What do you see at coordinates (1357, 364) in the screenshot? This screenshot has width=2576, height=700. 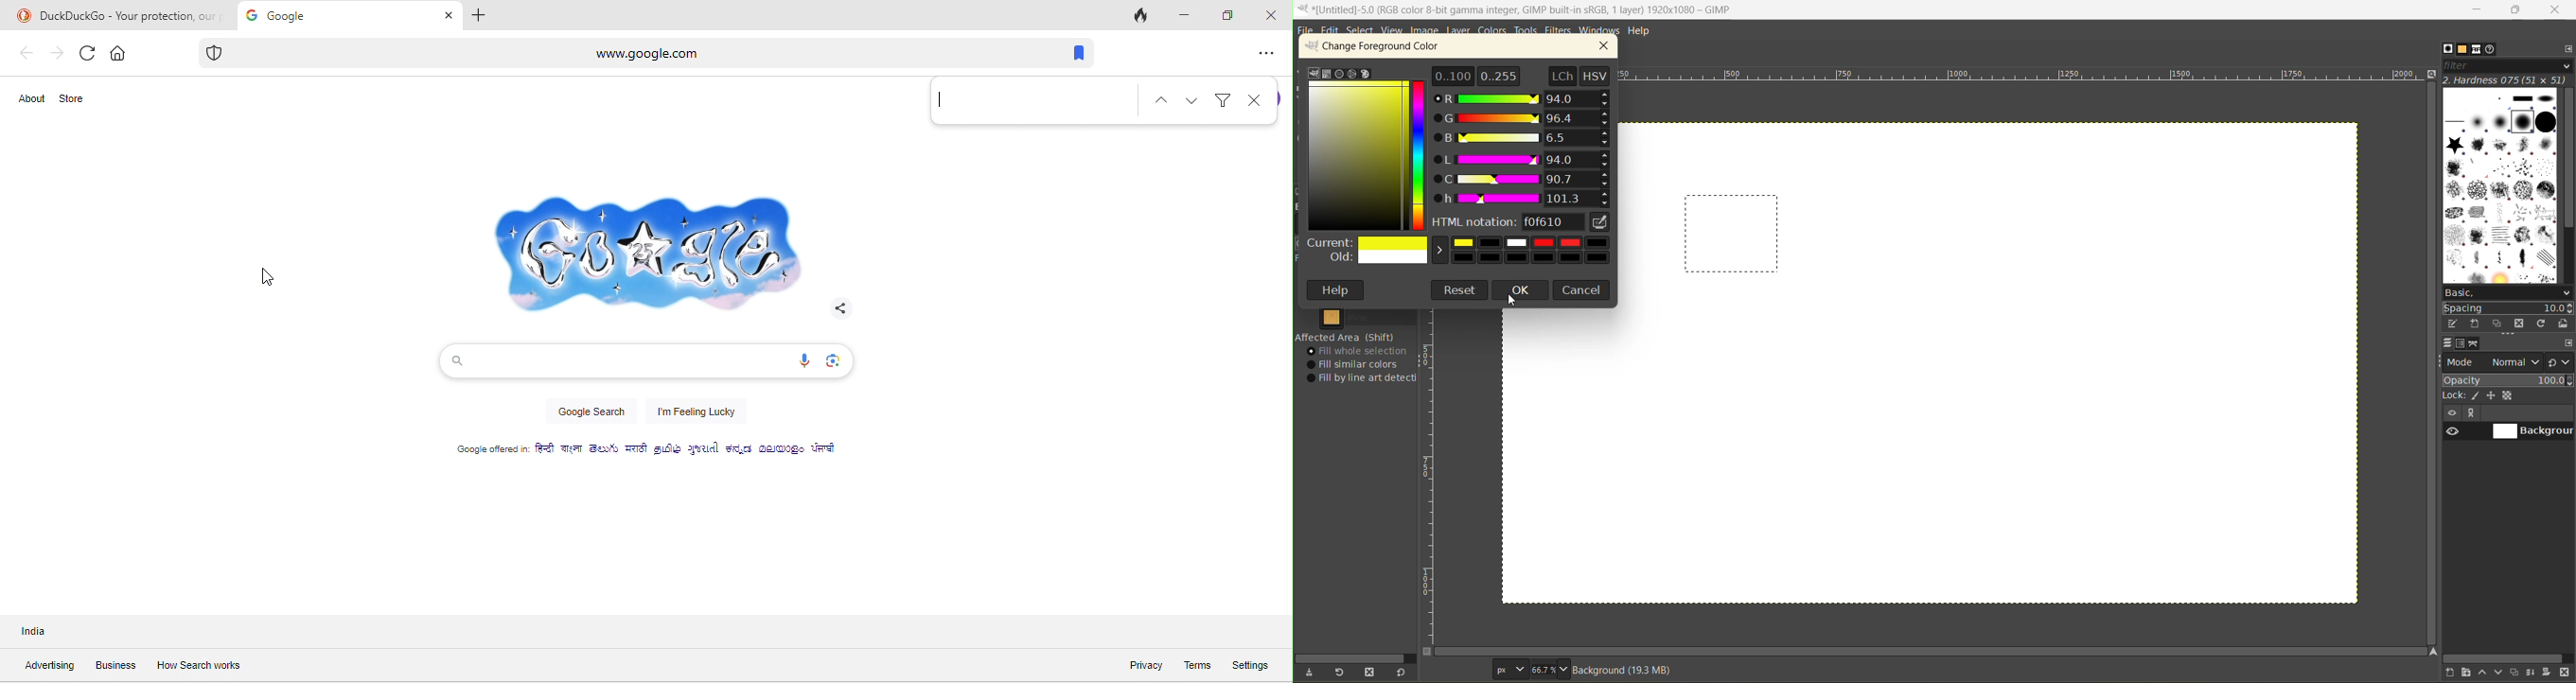 I see `fill similar colors` at bounding box center [1357, 364].